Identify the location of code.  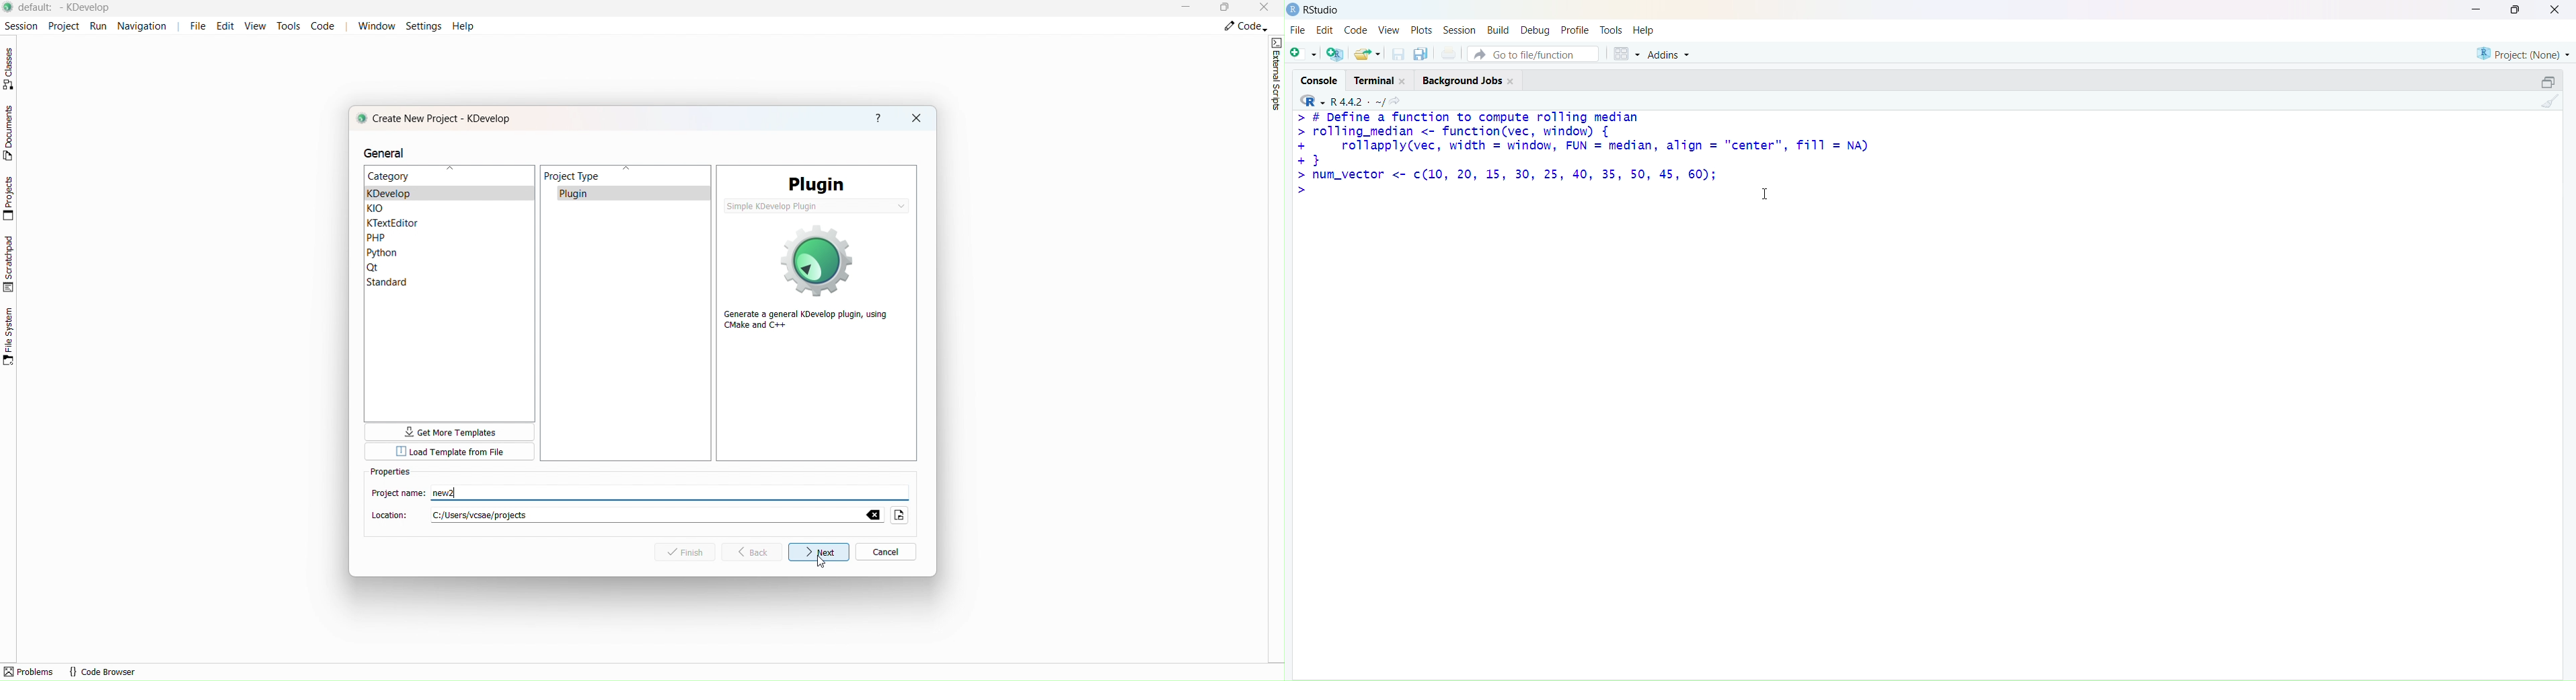
(1357, 30).